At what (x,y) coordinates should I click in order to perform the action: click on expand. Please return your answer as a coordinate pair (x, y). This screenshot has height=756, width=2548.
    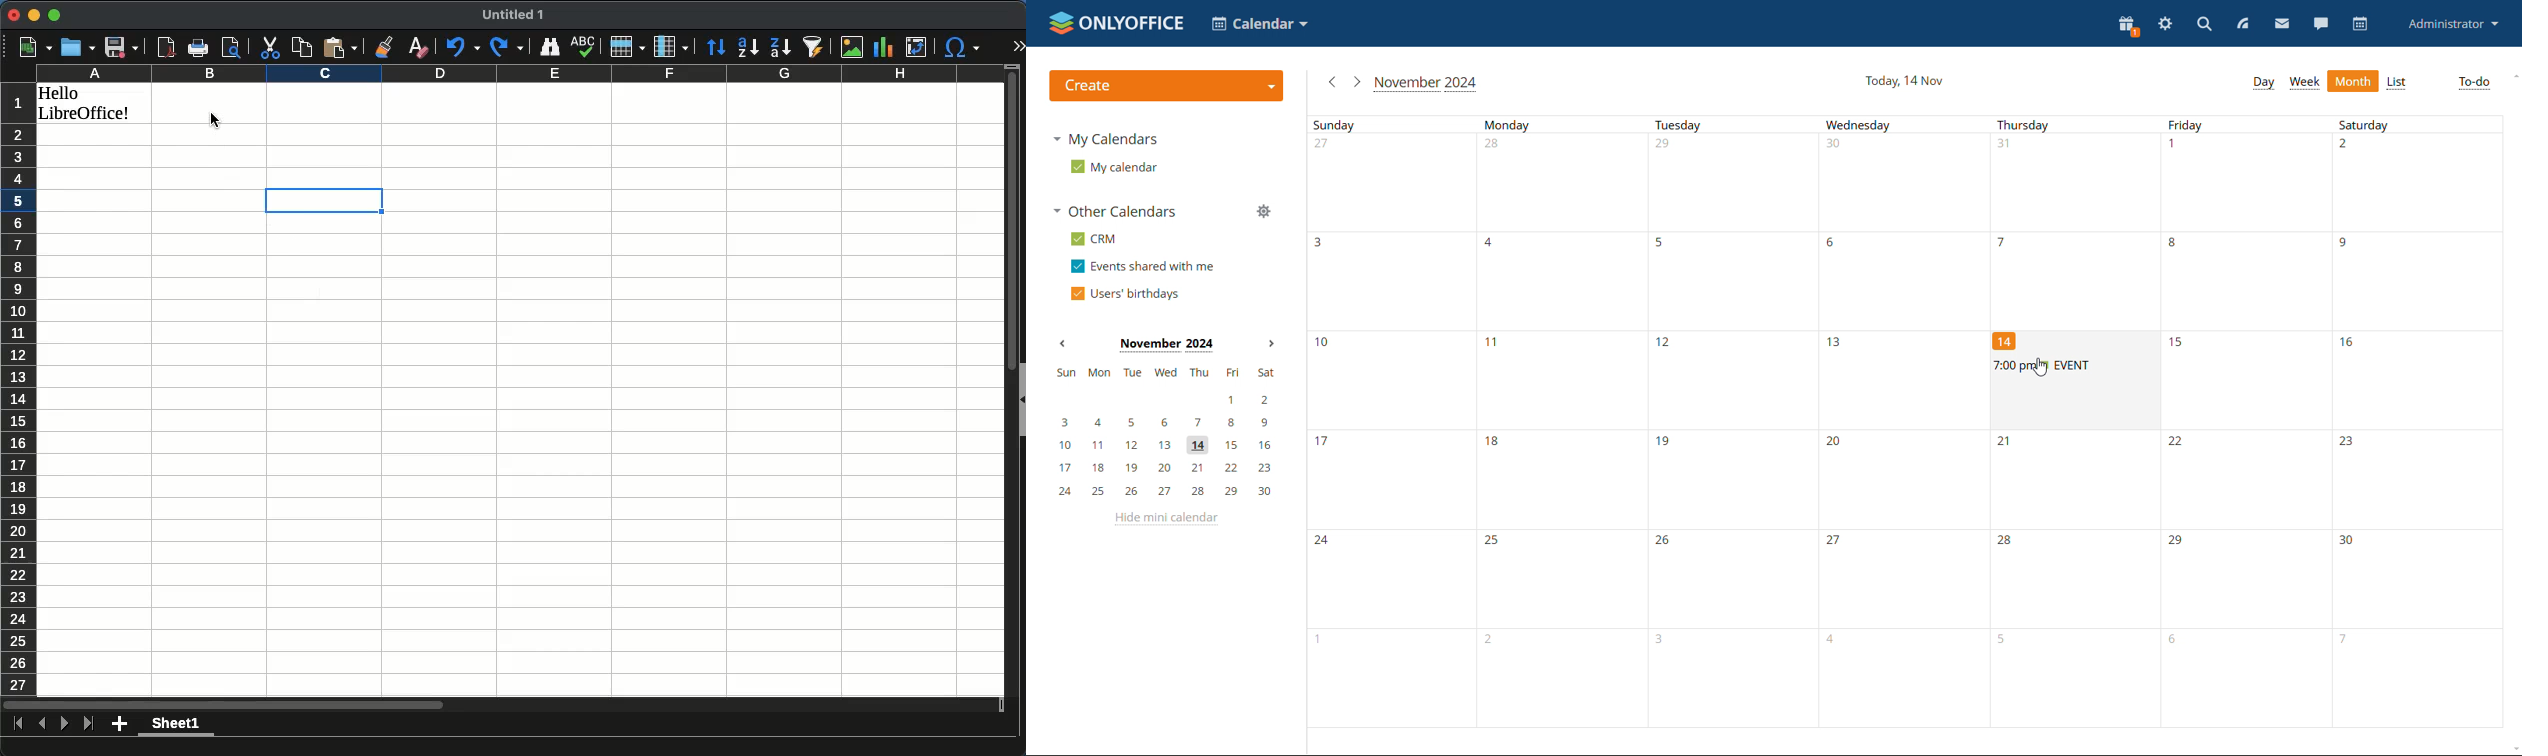
    Looking at the image, I should click on (1020, 47).